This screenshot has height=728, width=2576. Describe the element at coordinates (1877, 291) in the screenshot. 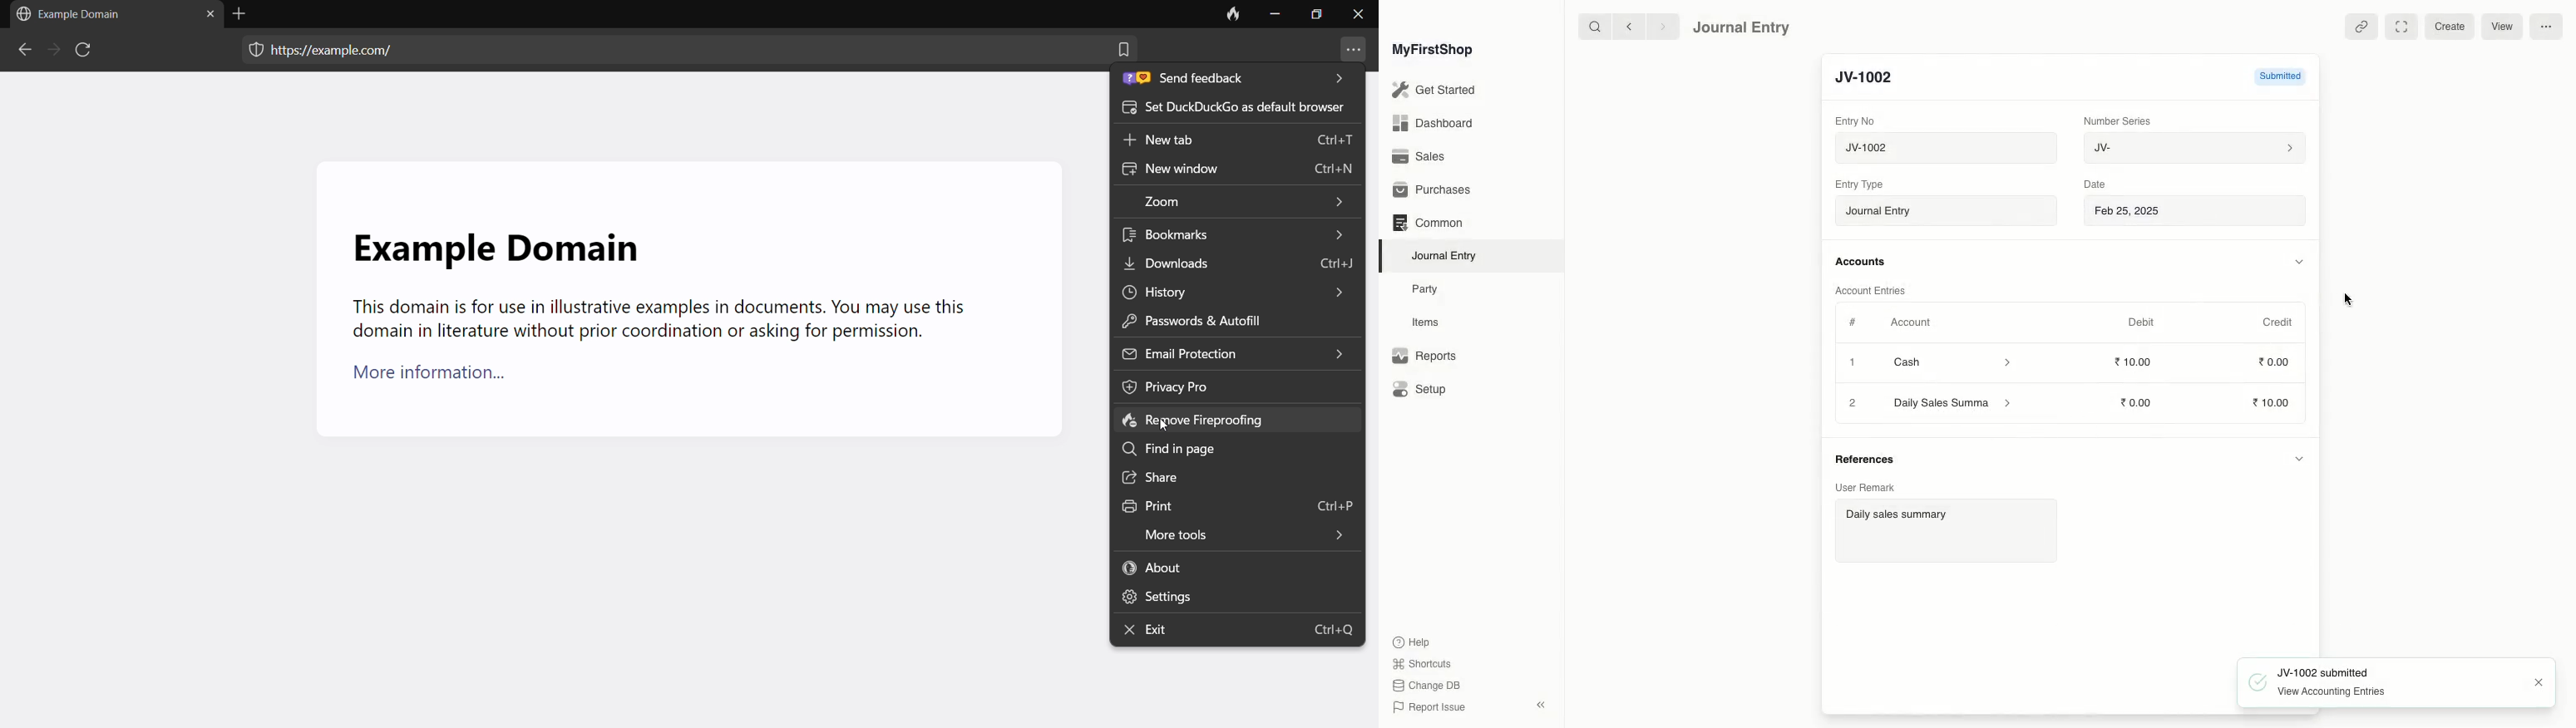

I see `Account Entries` at that location.